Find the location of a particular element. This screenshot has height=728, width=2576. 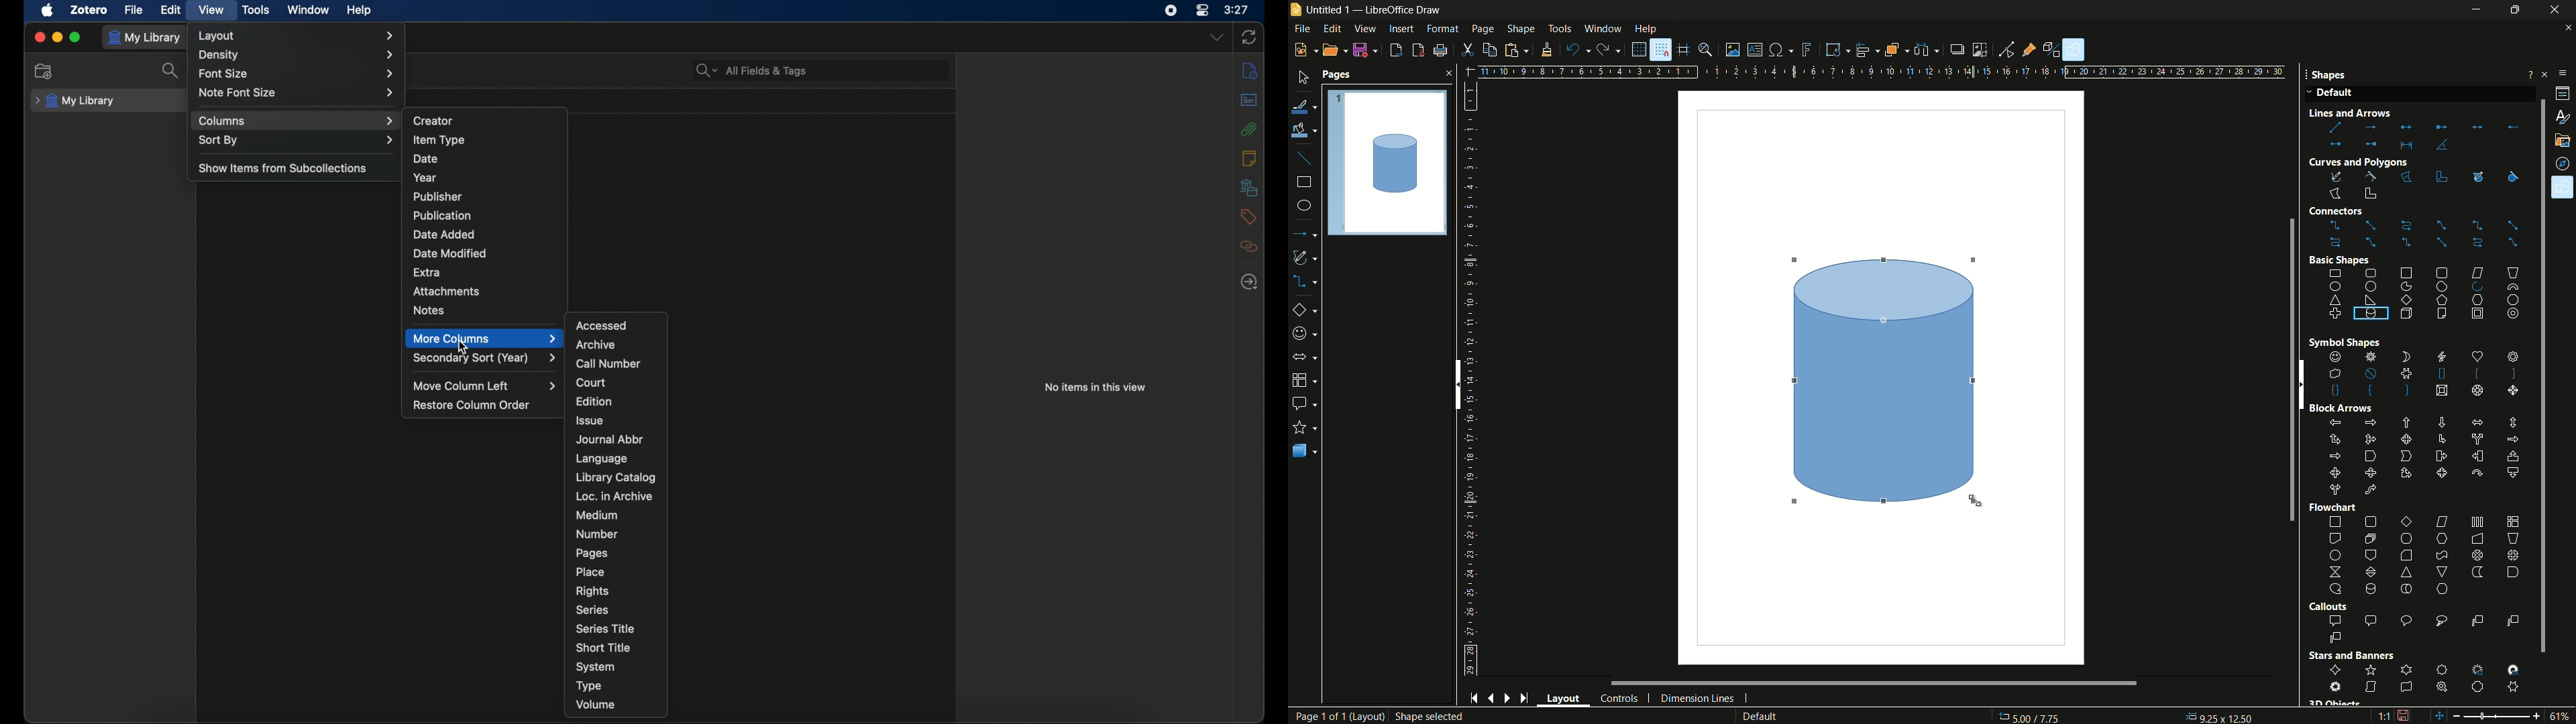

properties is located at coordinates (2563, 94).